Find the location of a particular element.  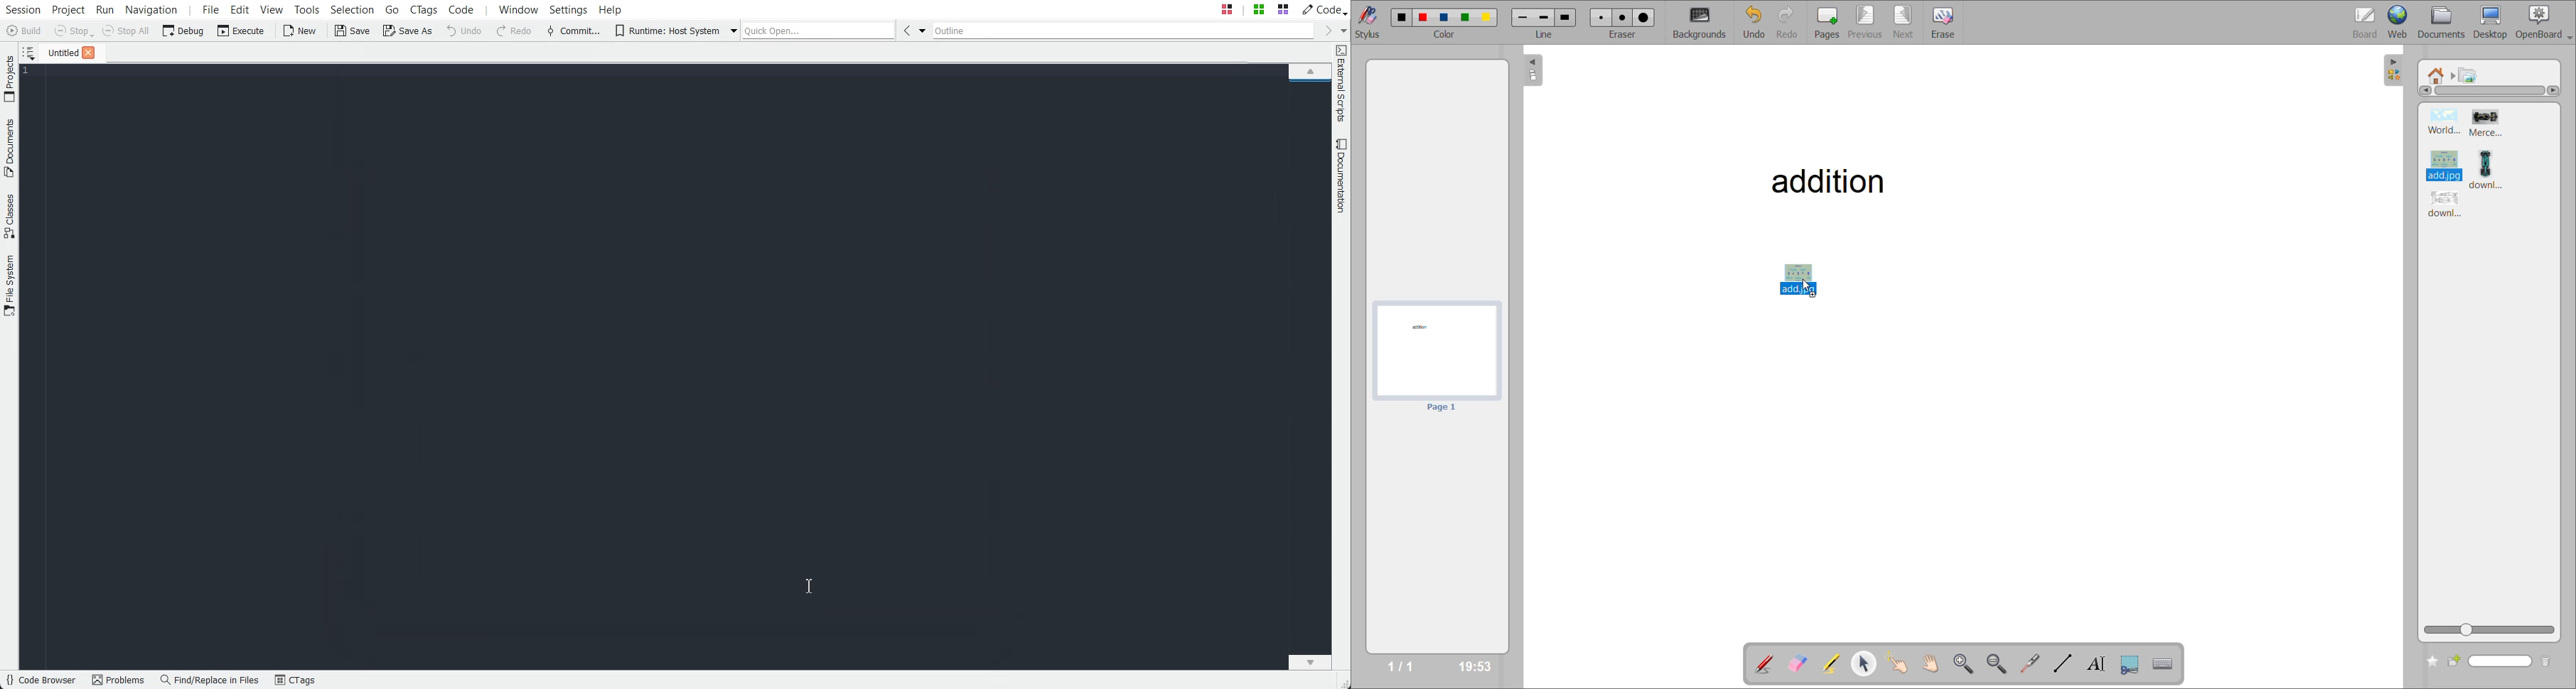

add folder is located at coordinates (2429, 662).